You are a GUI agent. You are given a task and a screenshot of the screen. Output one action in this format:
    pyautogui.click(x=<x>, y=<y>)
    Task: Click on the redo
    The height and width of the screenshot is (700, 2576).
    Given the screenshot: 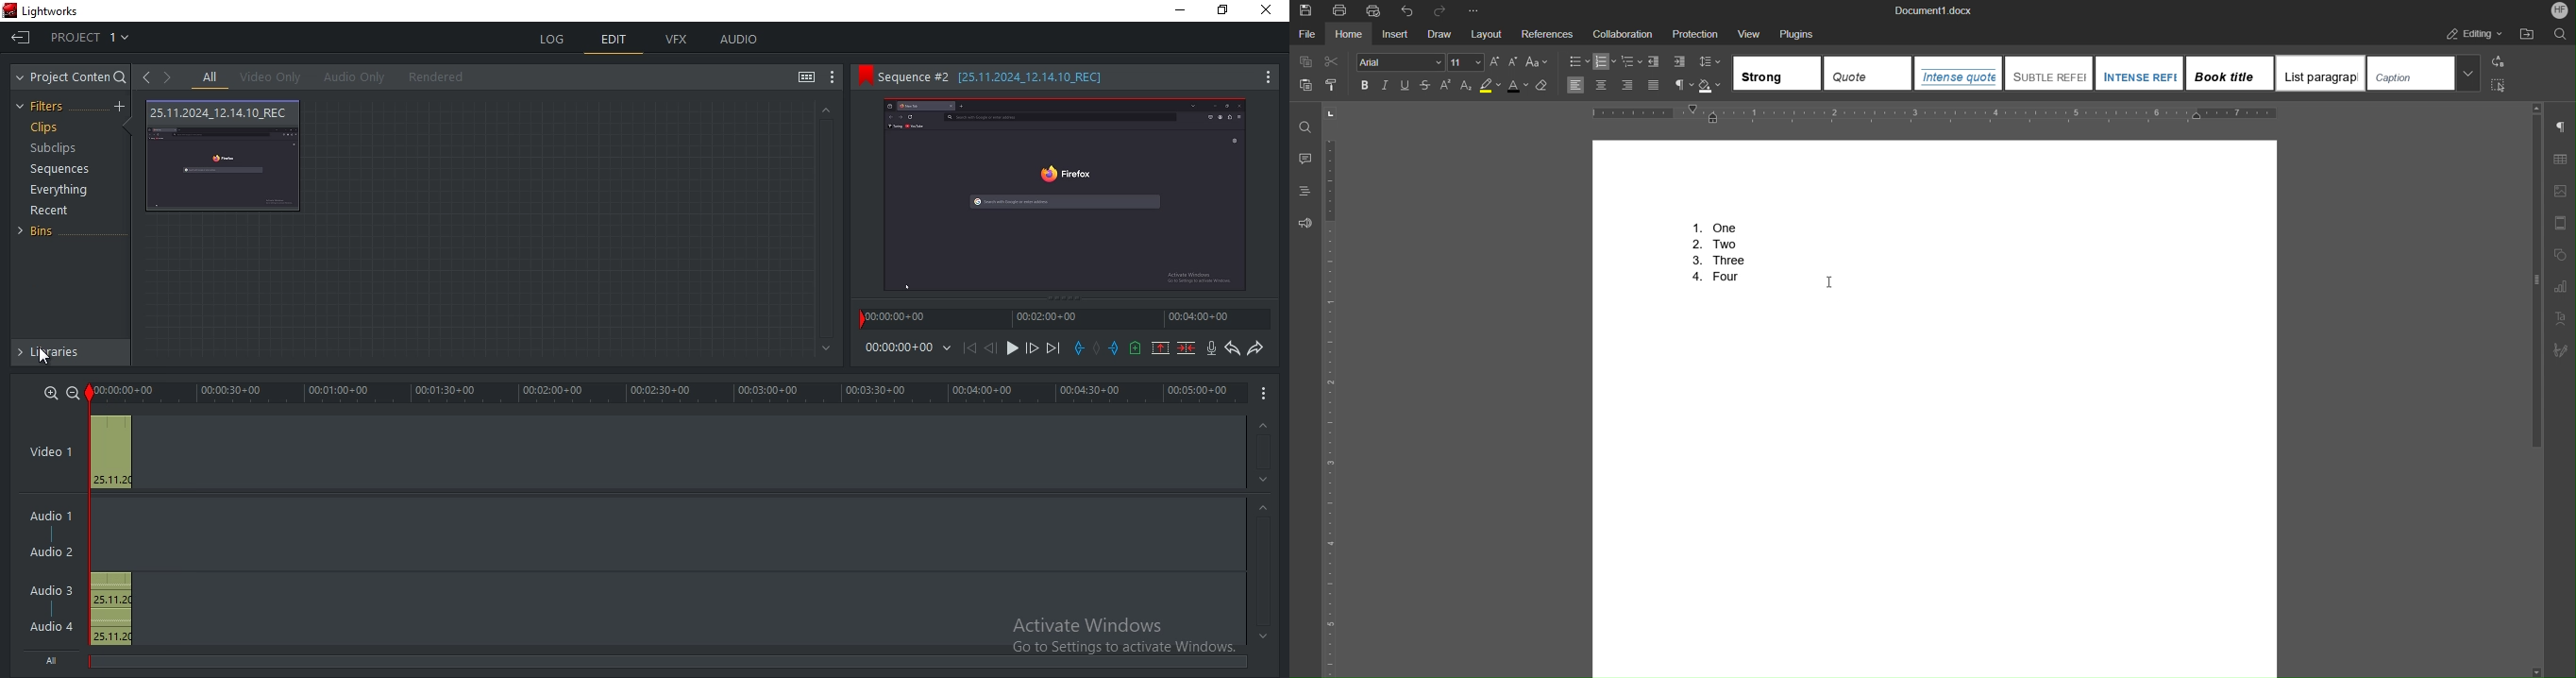 What is the action you would take?
    pyautogui.click(x=1255, y=349)
    